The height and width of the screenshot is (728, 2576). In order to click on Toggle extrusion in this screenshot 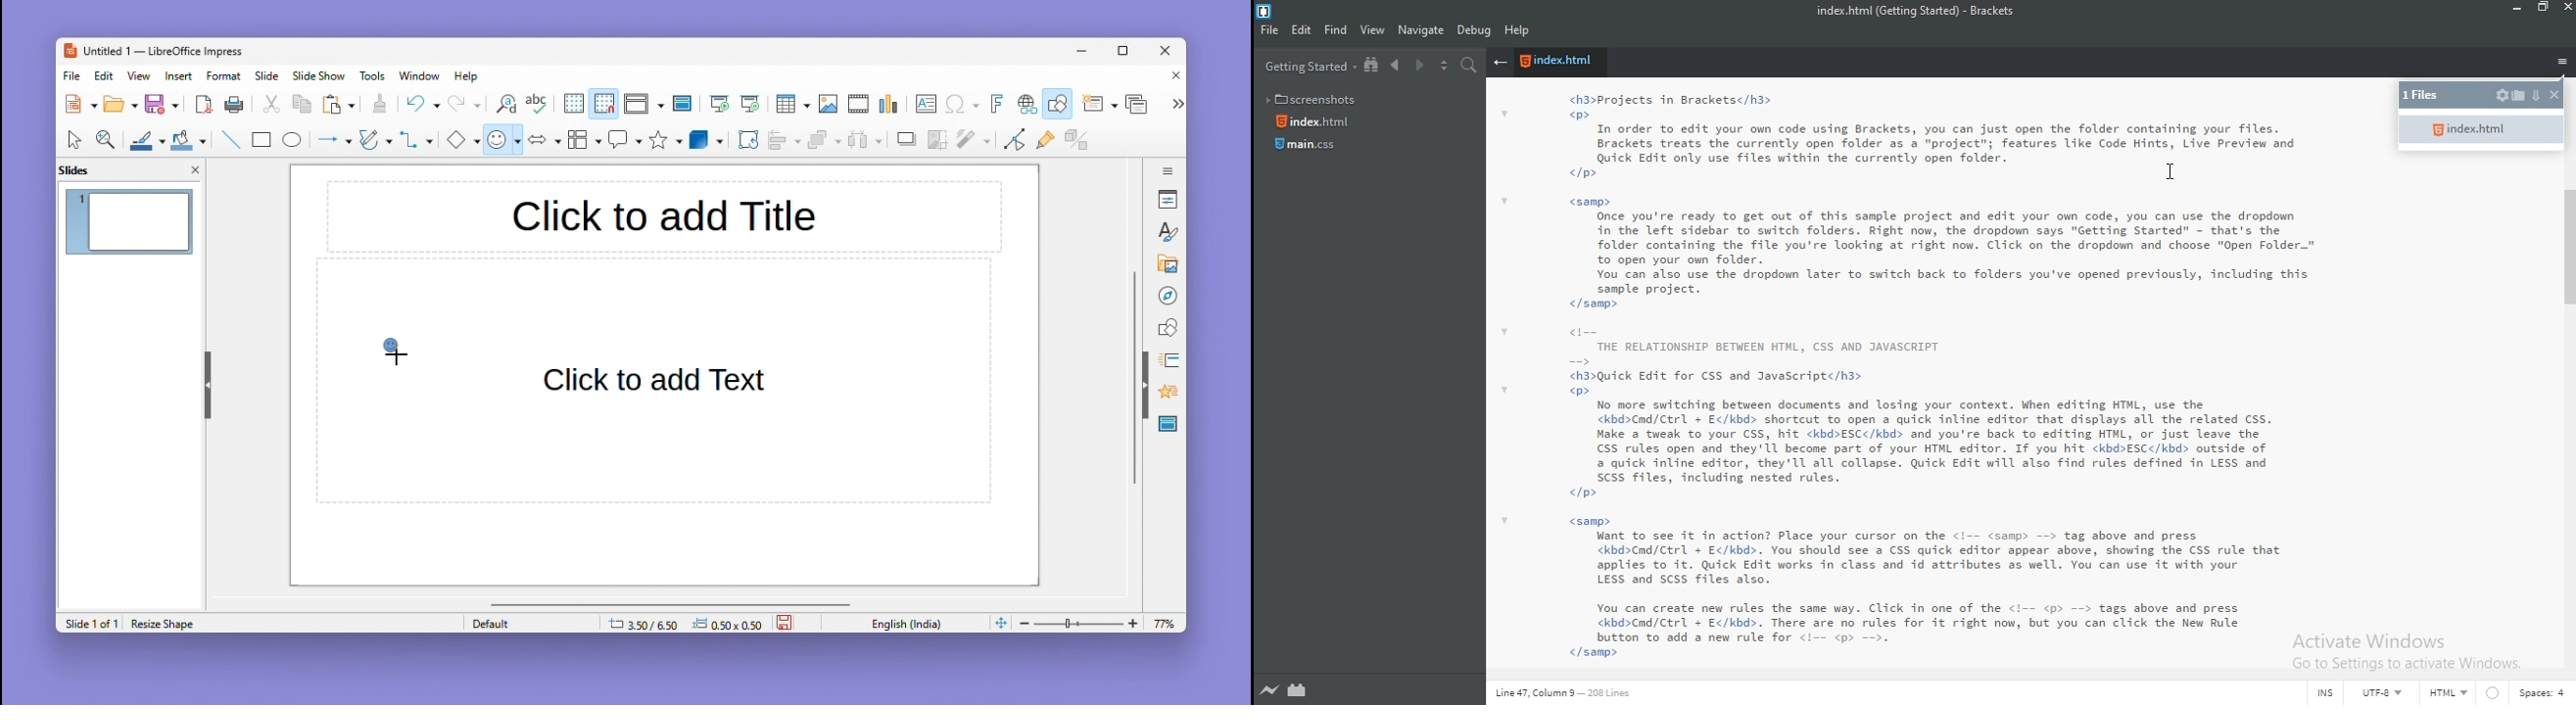, I will do `click(1076, 141)`.